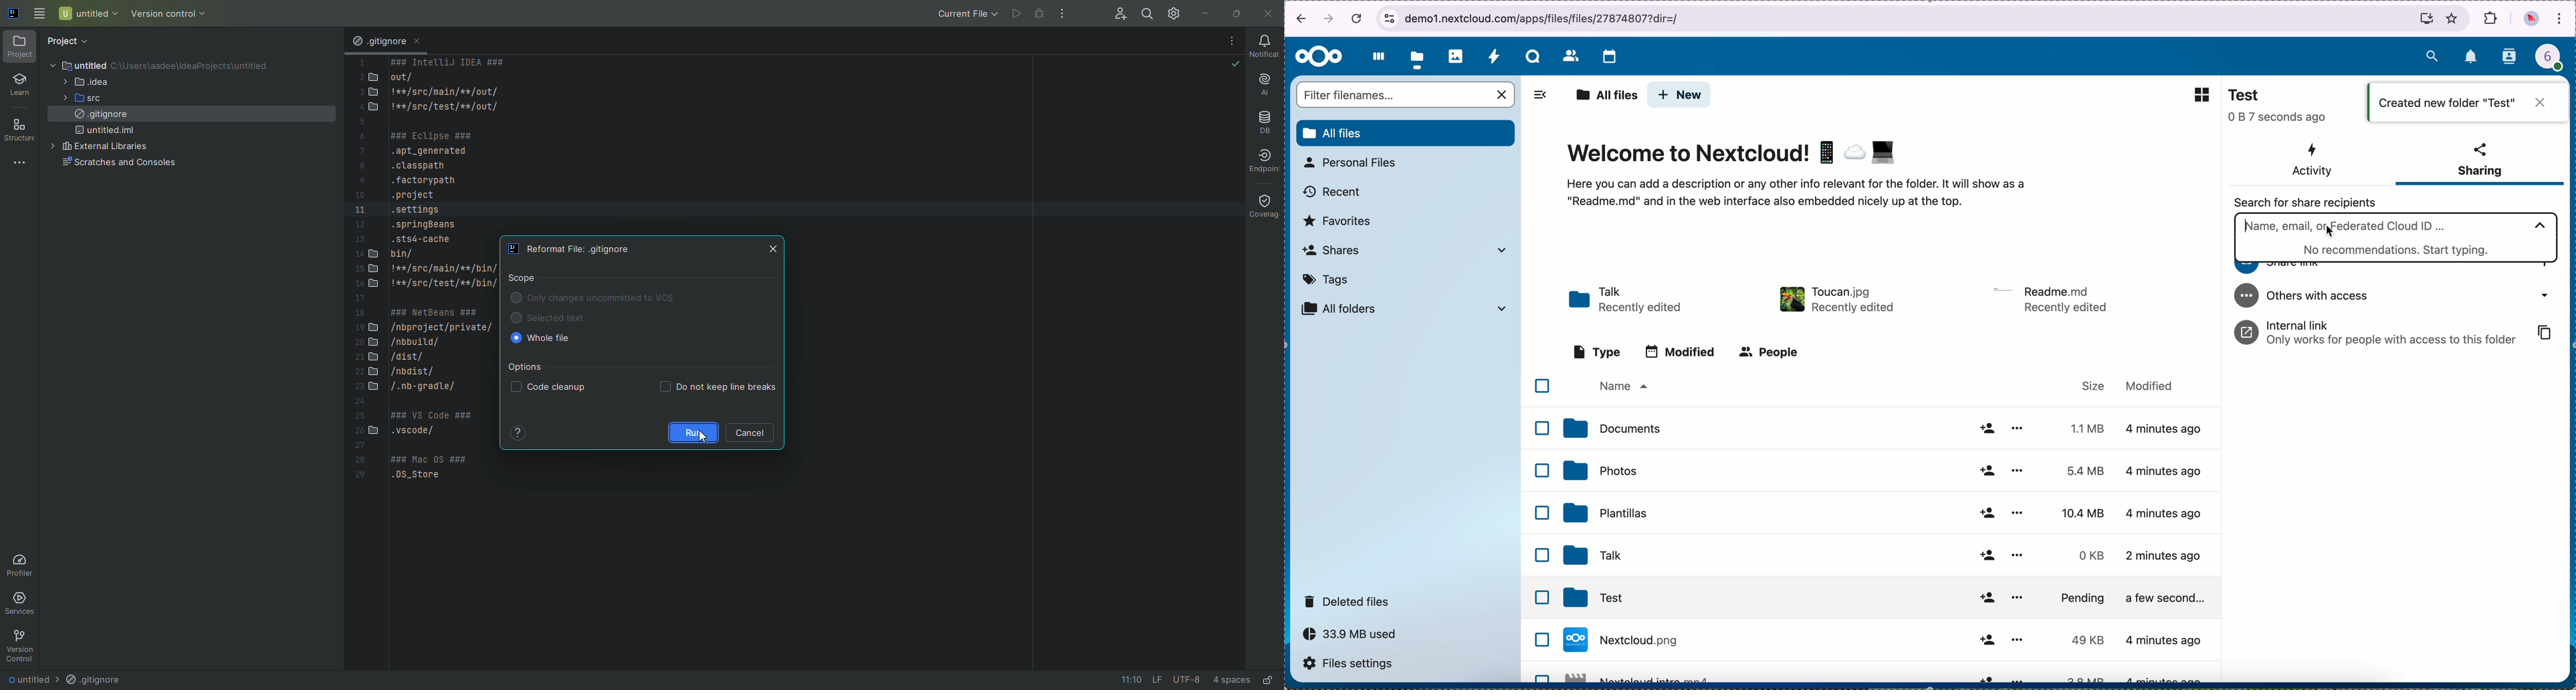  Describe the element at coordinates (20, 47) in the screenshot. I see `Project` at that location.